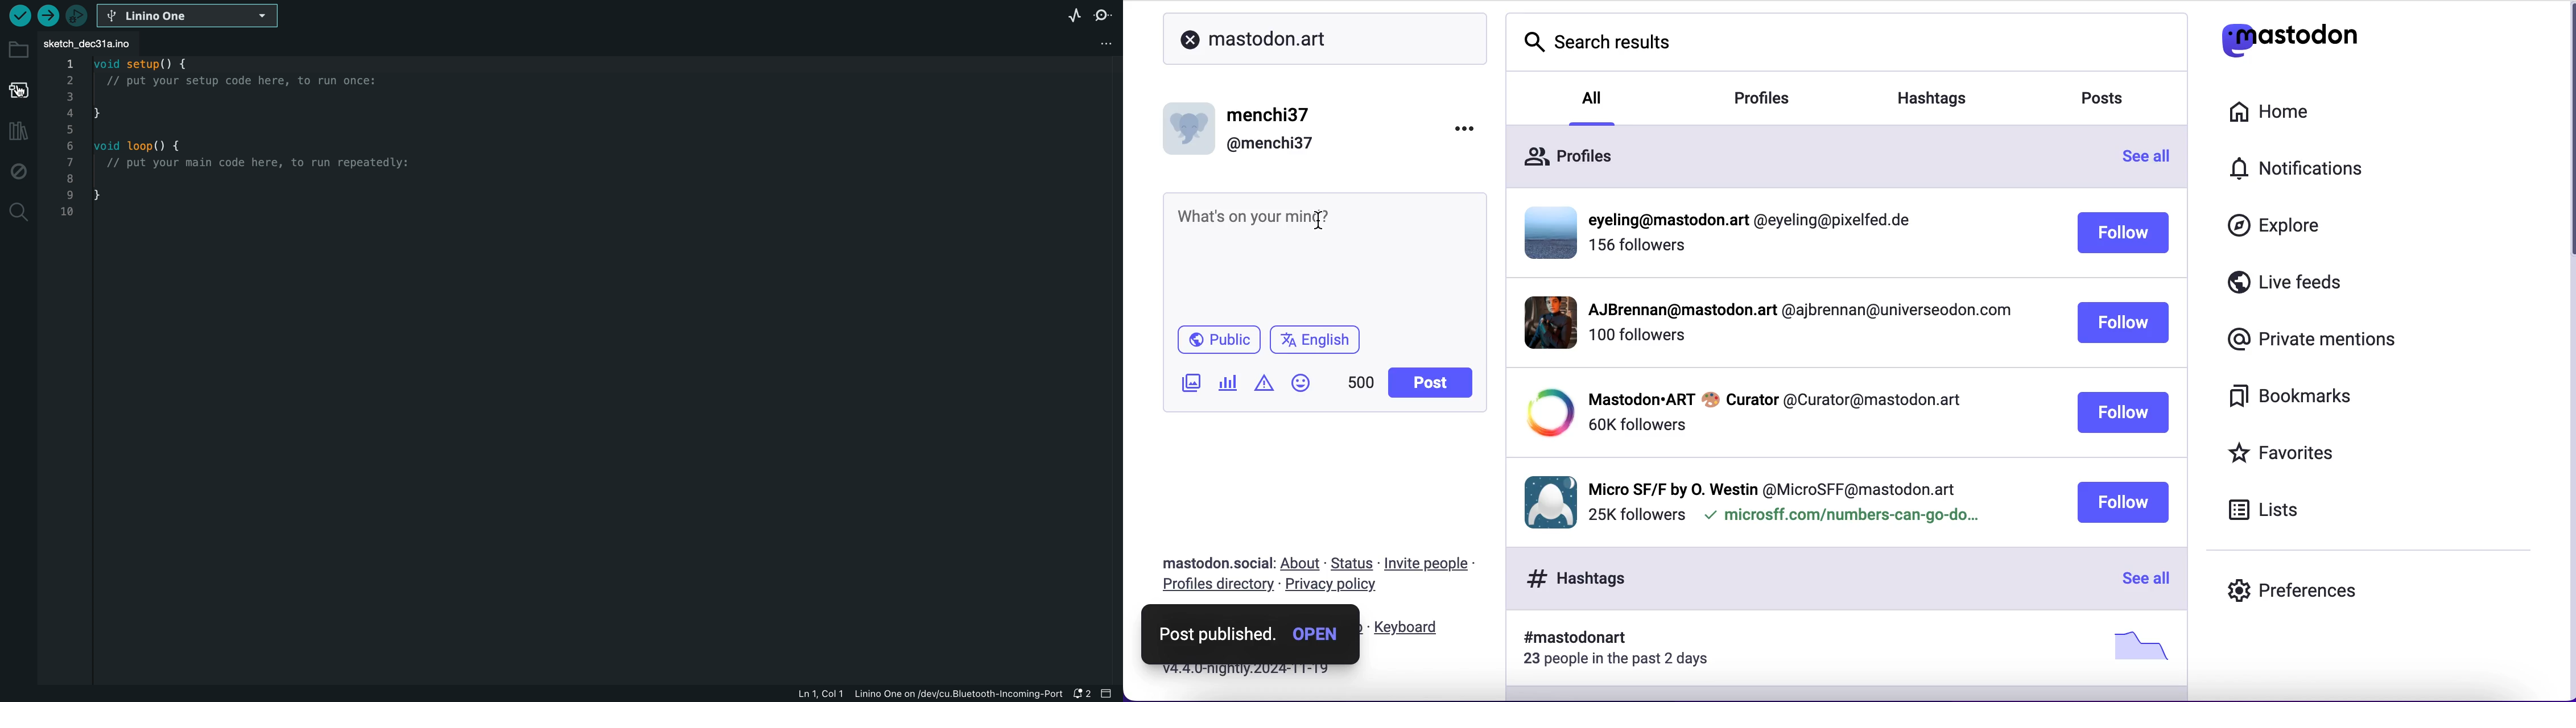 The height and width of the screenshot is (728, 2576). Describe the element at coordinates (1840, 518) in the screenshot. I see `microsff` at that location.